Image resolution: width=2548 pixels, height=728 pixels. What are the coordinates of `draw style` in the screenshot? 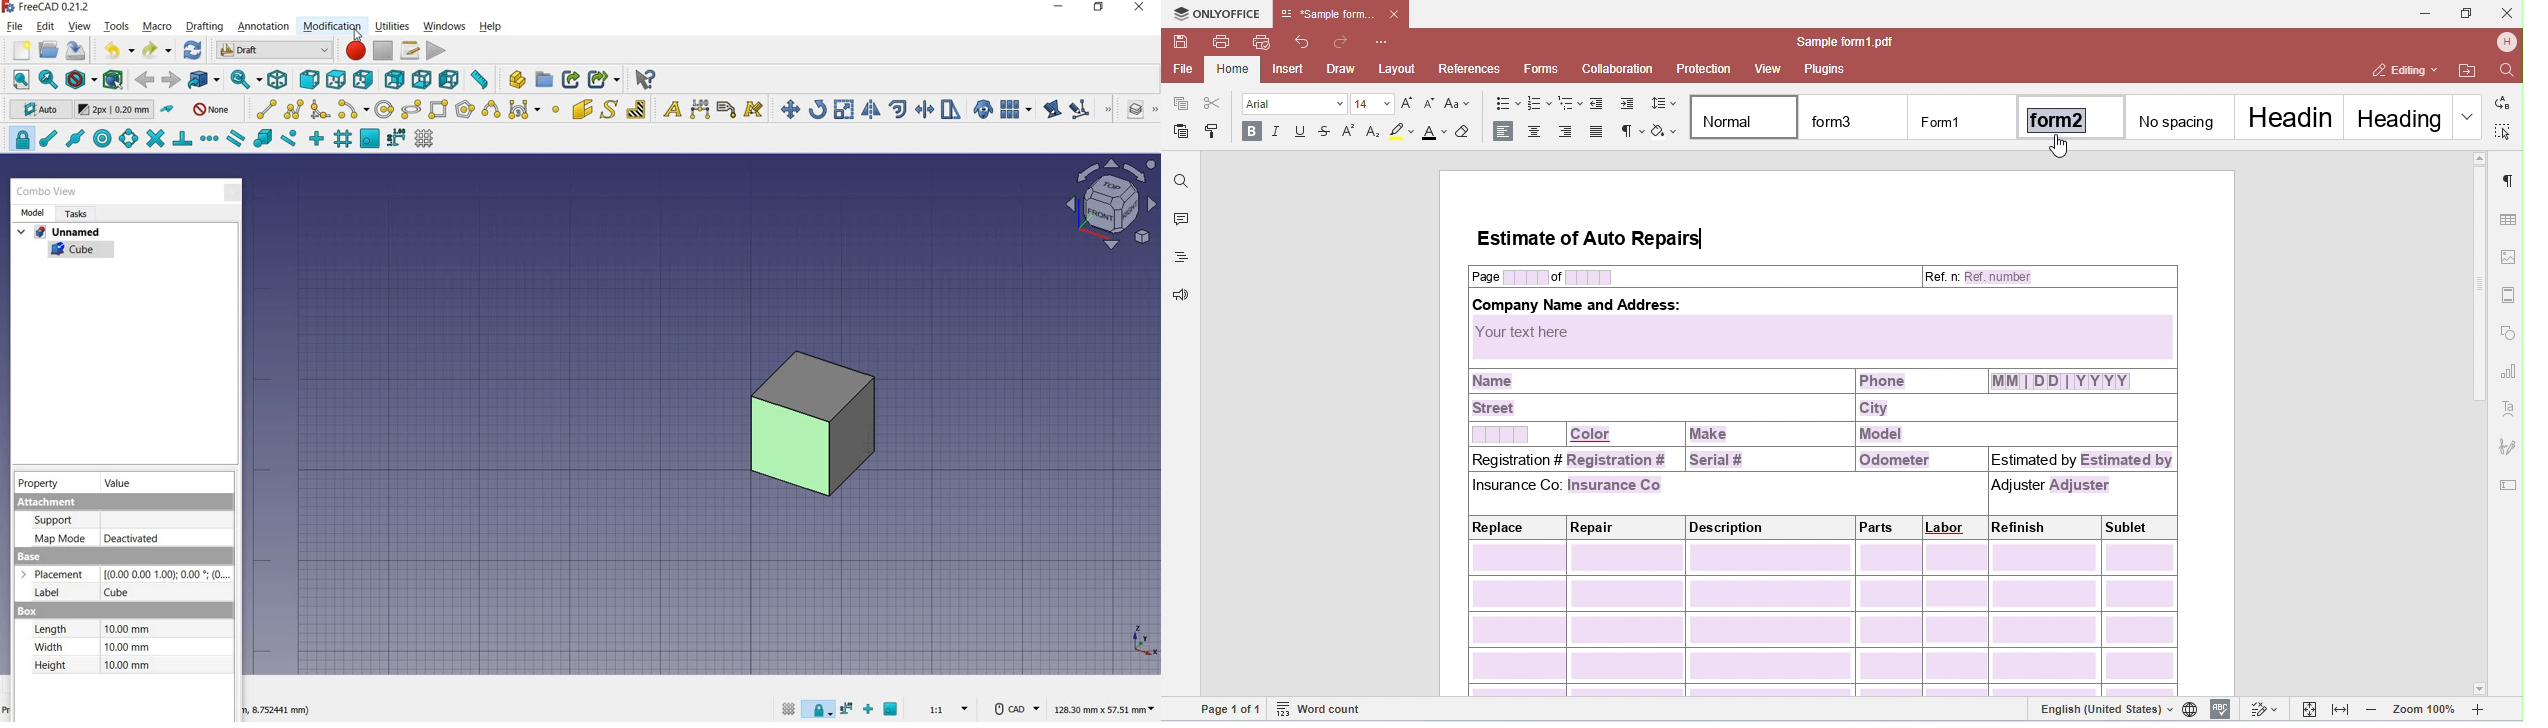 It's located at (79, 79).